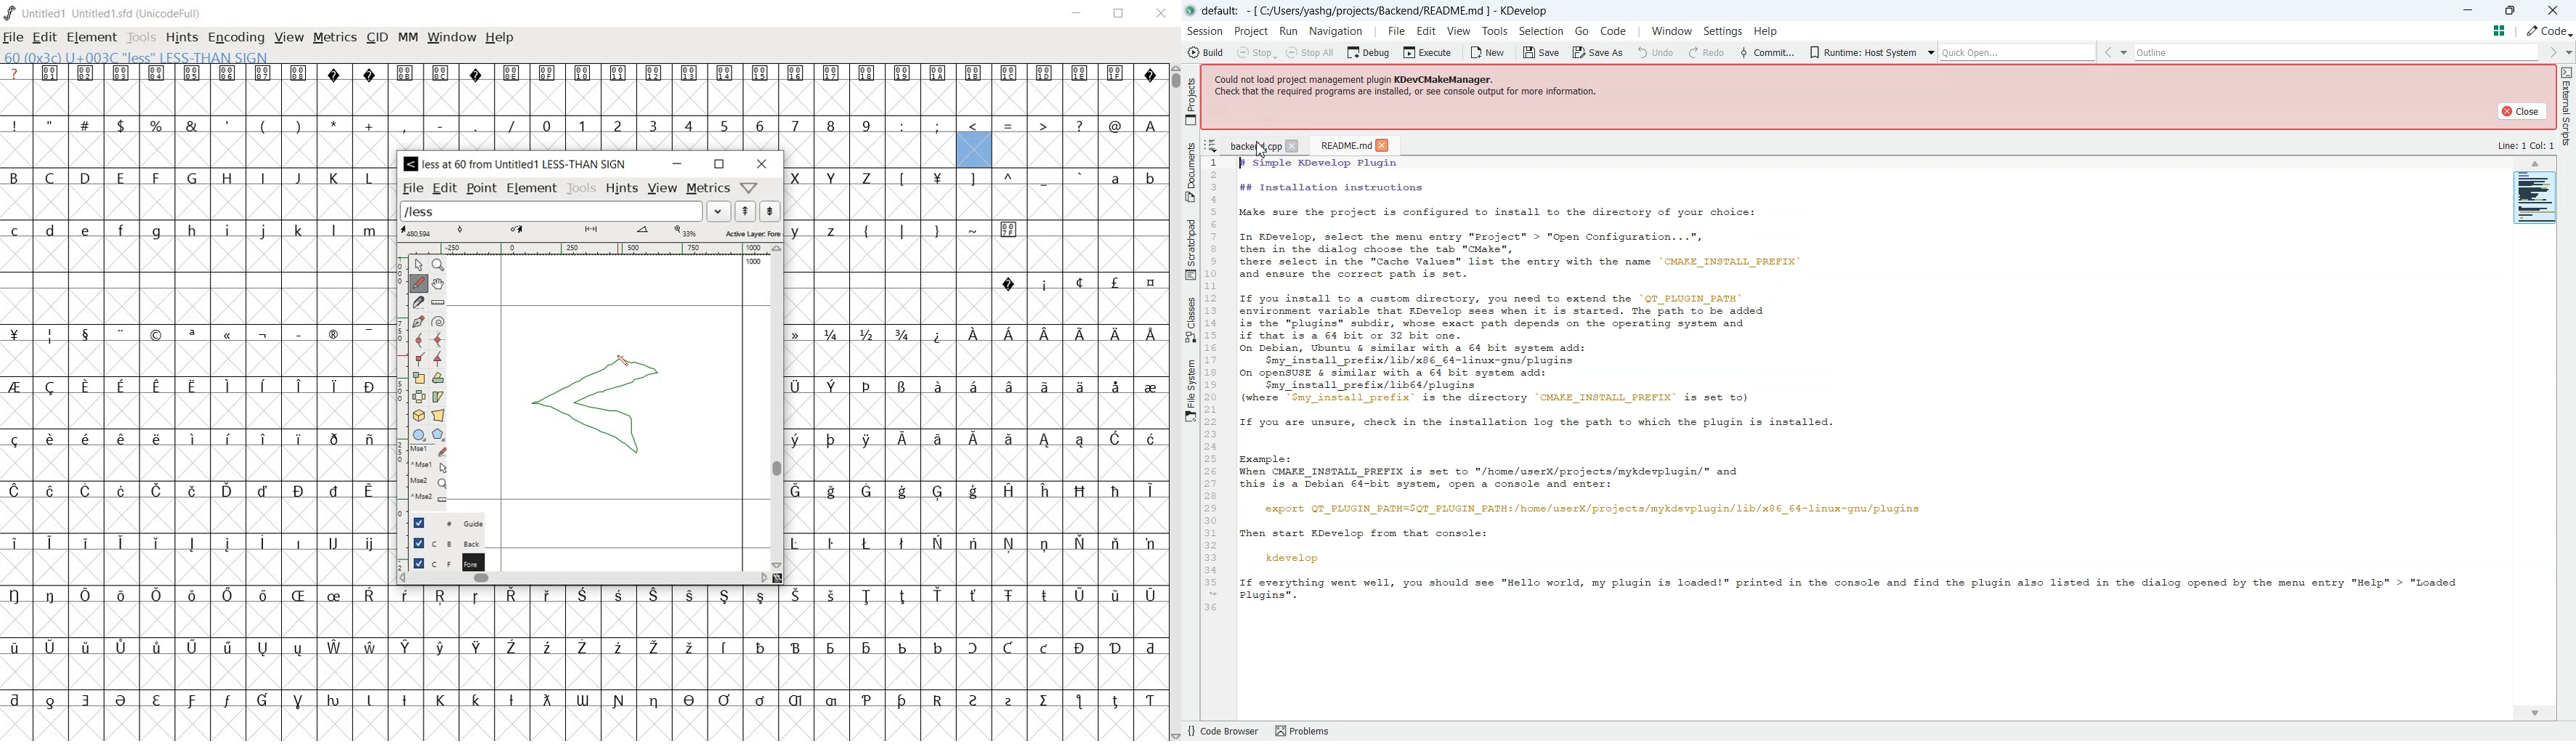  What do you see at coordinates (587, 698) in the screenshot?
I see `special letters` at bounding box center [587, 698].